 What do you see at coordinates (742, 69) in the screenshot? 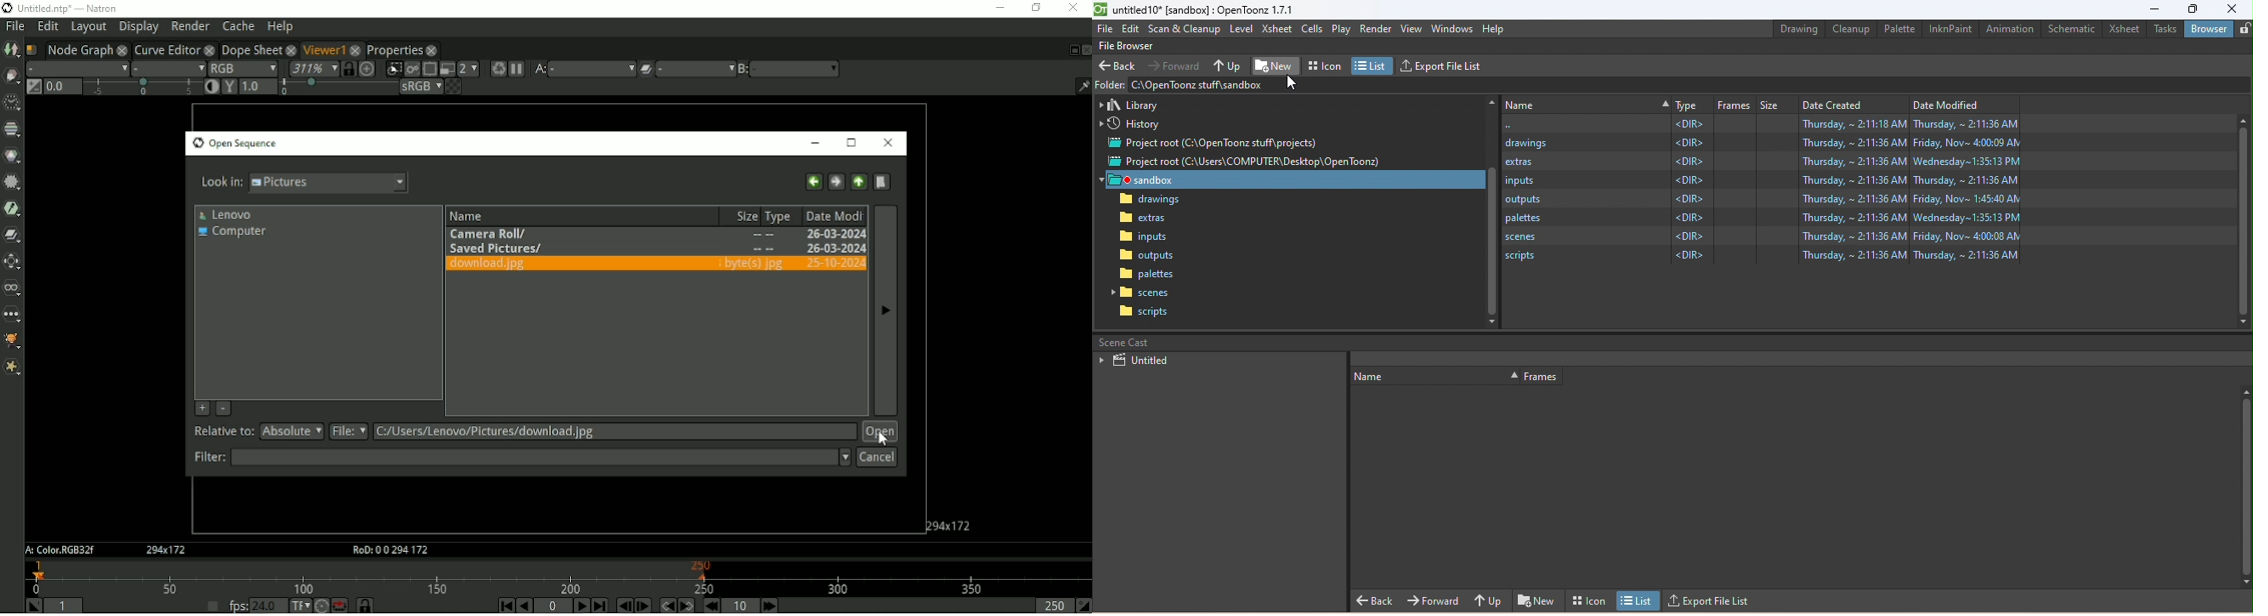
I see `B` at bounding box center [742, 69].